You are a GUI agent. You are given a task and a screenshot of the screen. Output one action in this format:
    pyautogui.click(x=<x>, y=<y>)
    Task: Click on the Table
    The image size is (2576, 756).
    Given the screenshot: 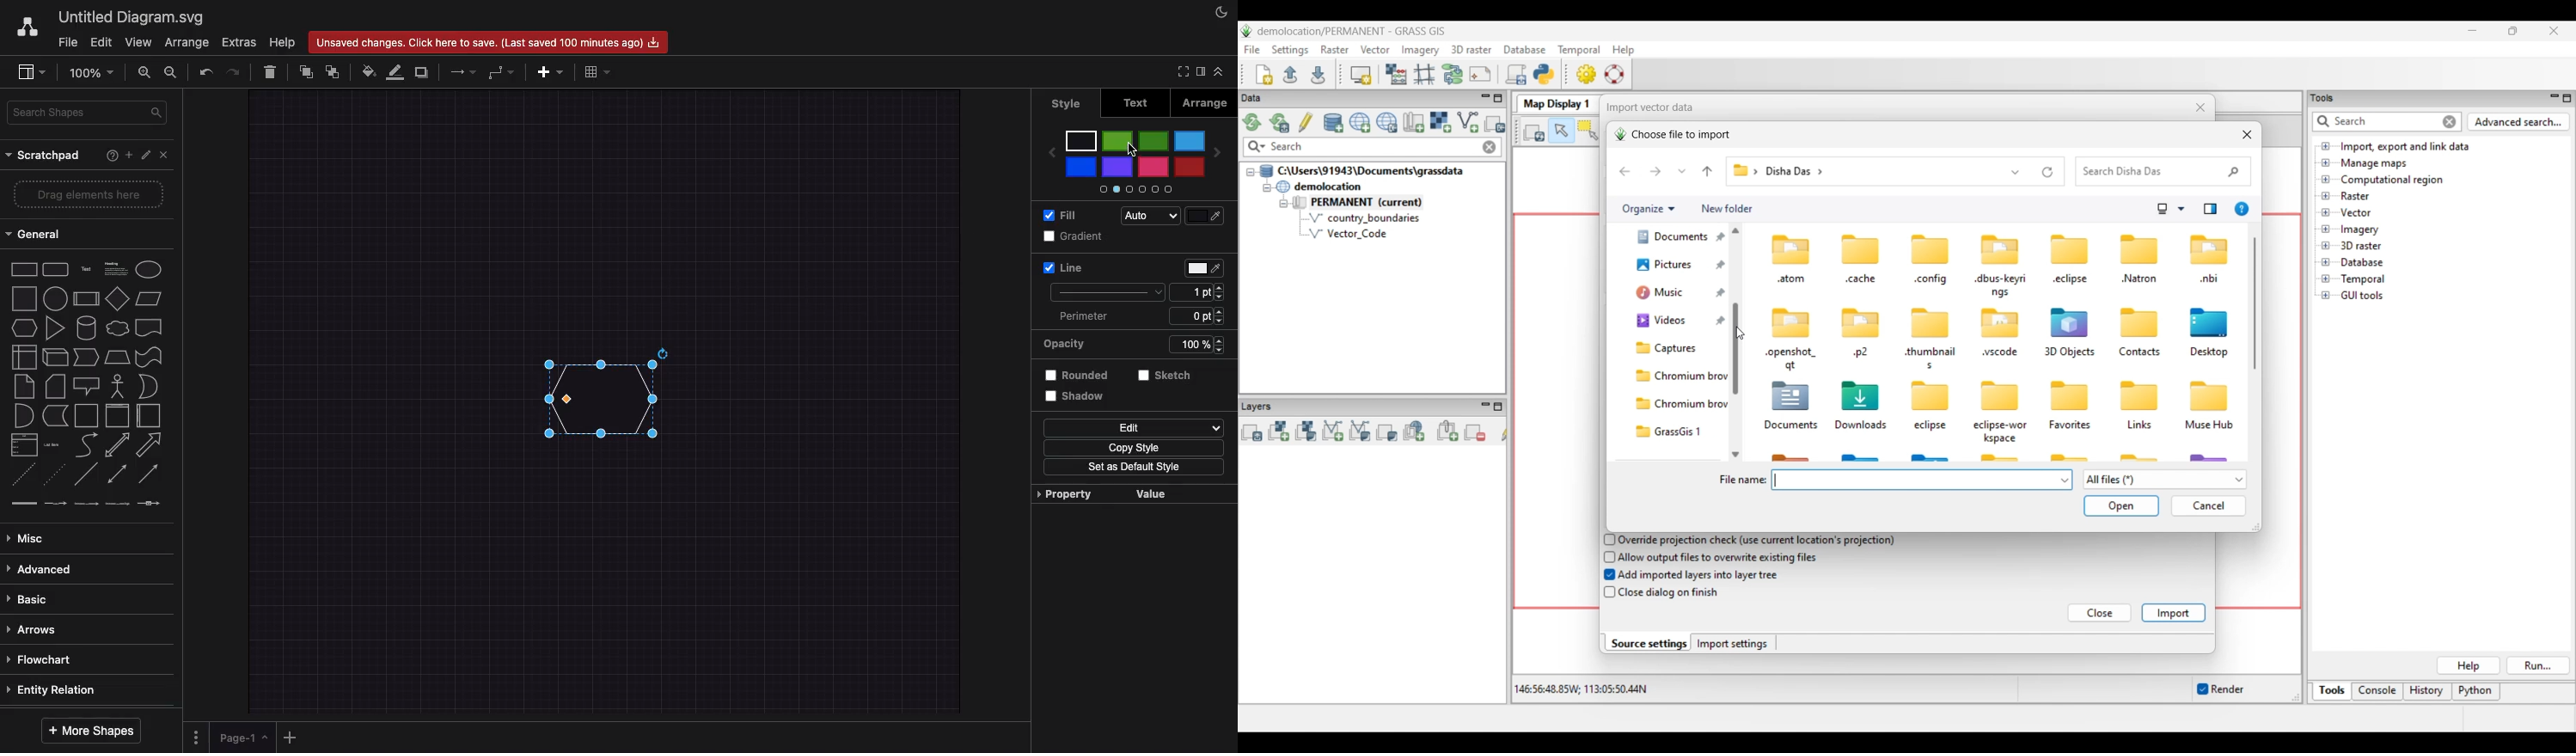 What is the action you would take?
    pyautogui.click(x=595, y=74)
    